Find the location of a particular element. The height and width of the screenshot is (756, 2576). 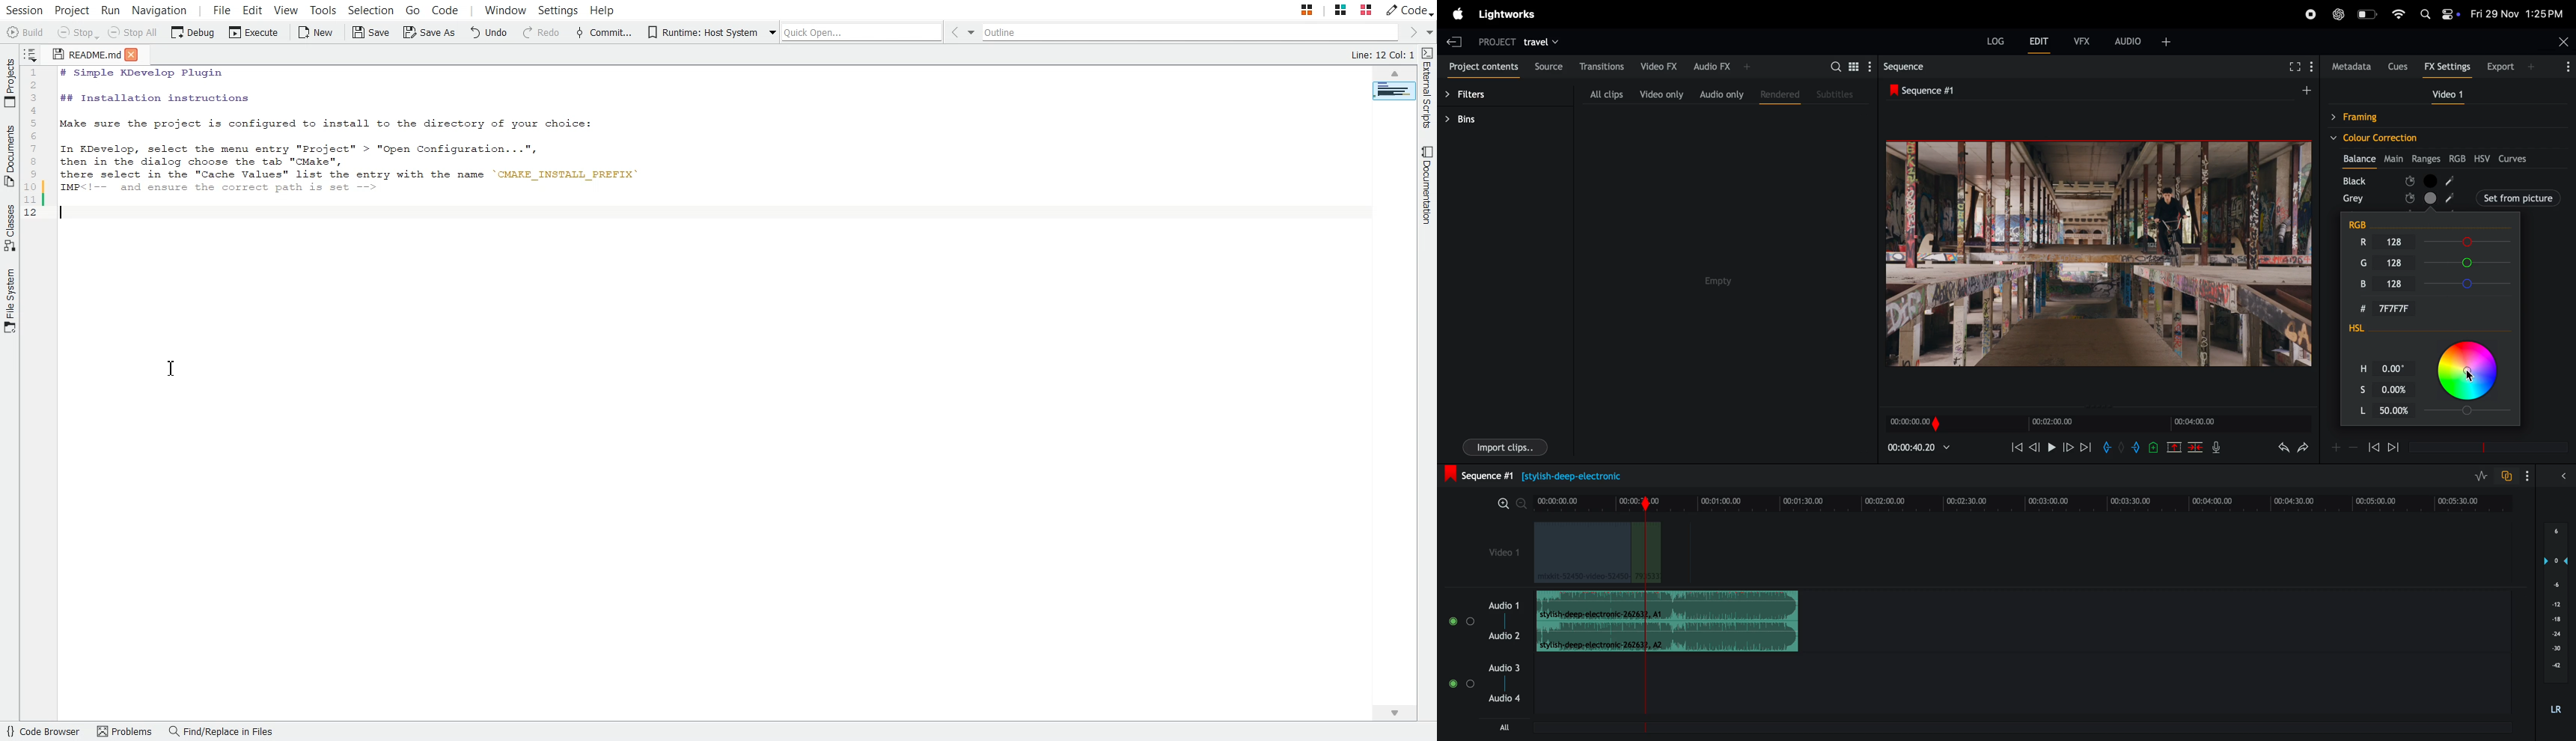

G Slider is located at coordinates (2471, 262).